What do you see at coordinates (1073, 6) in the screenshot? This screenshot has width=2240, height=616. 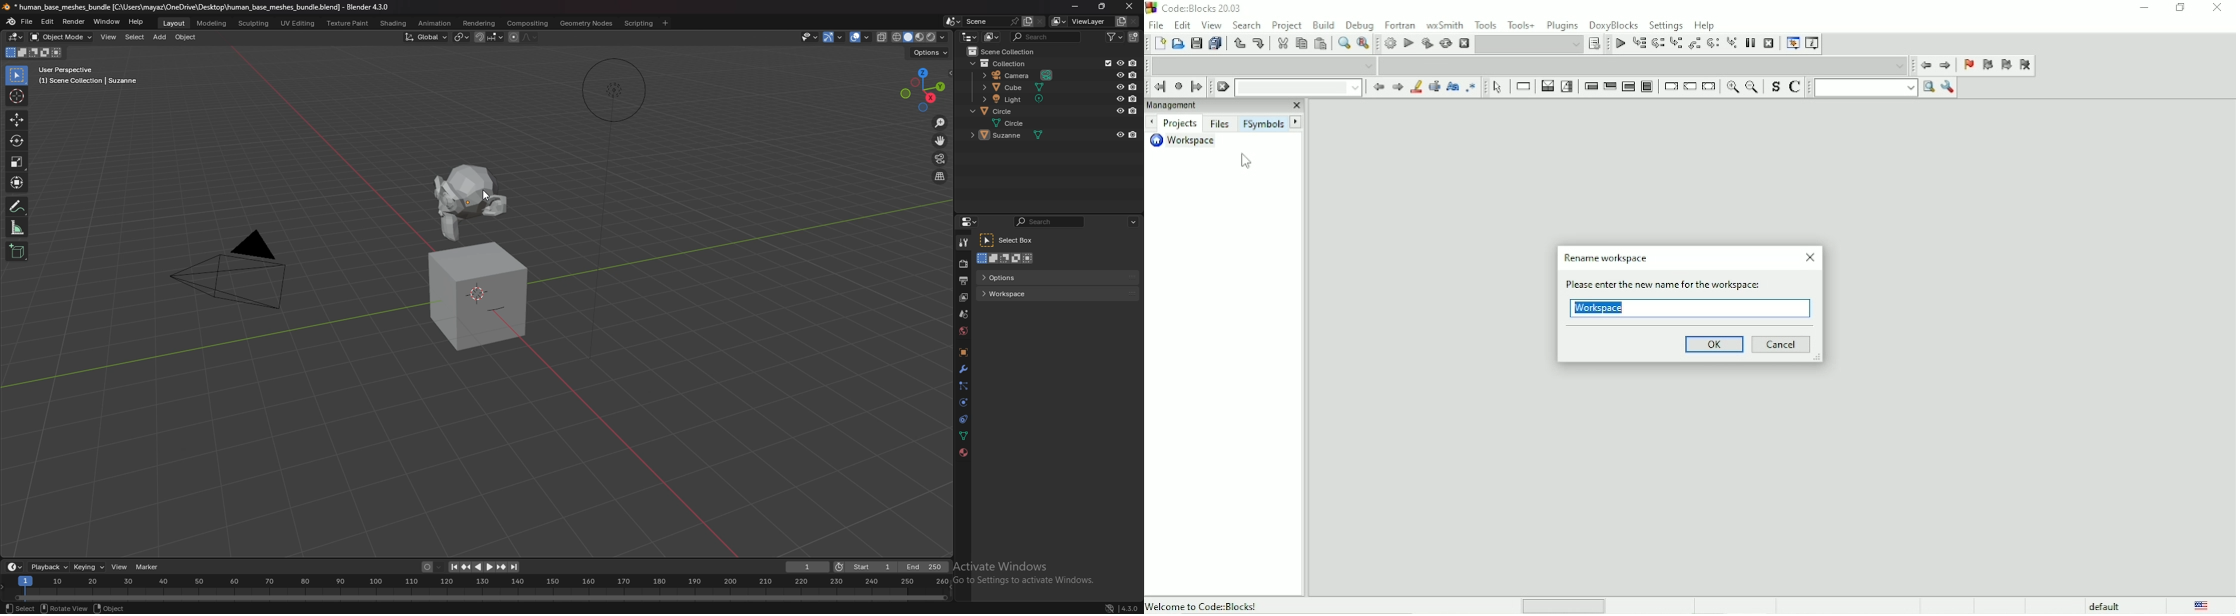 I see `minimize` at bounding box center [1073, 6].